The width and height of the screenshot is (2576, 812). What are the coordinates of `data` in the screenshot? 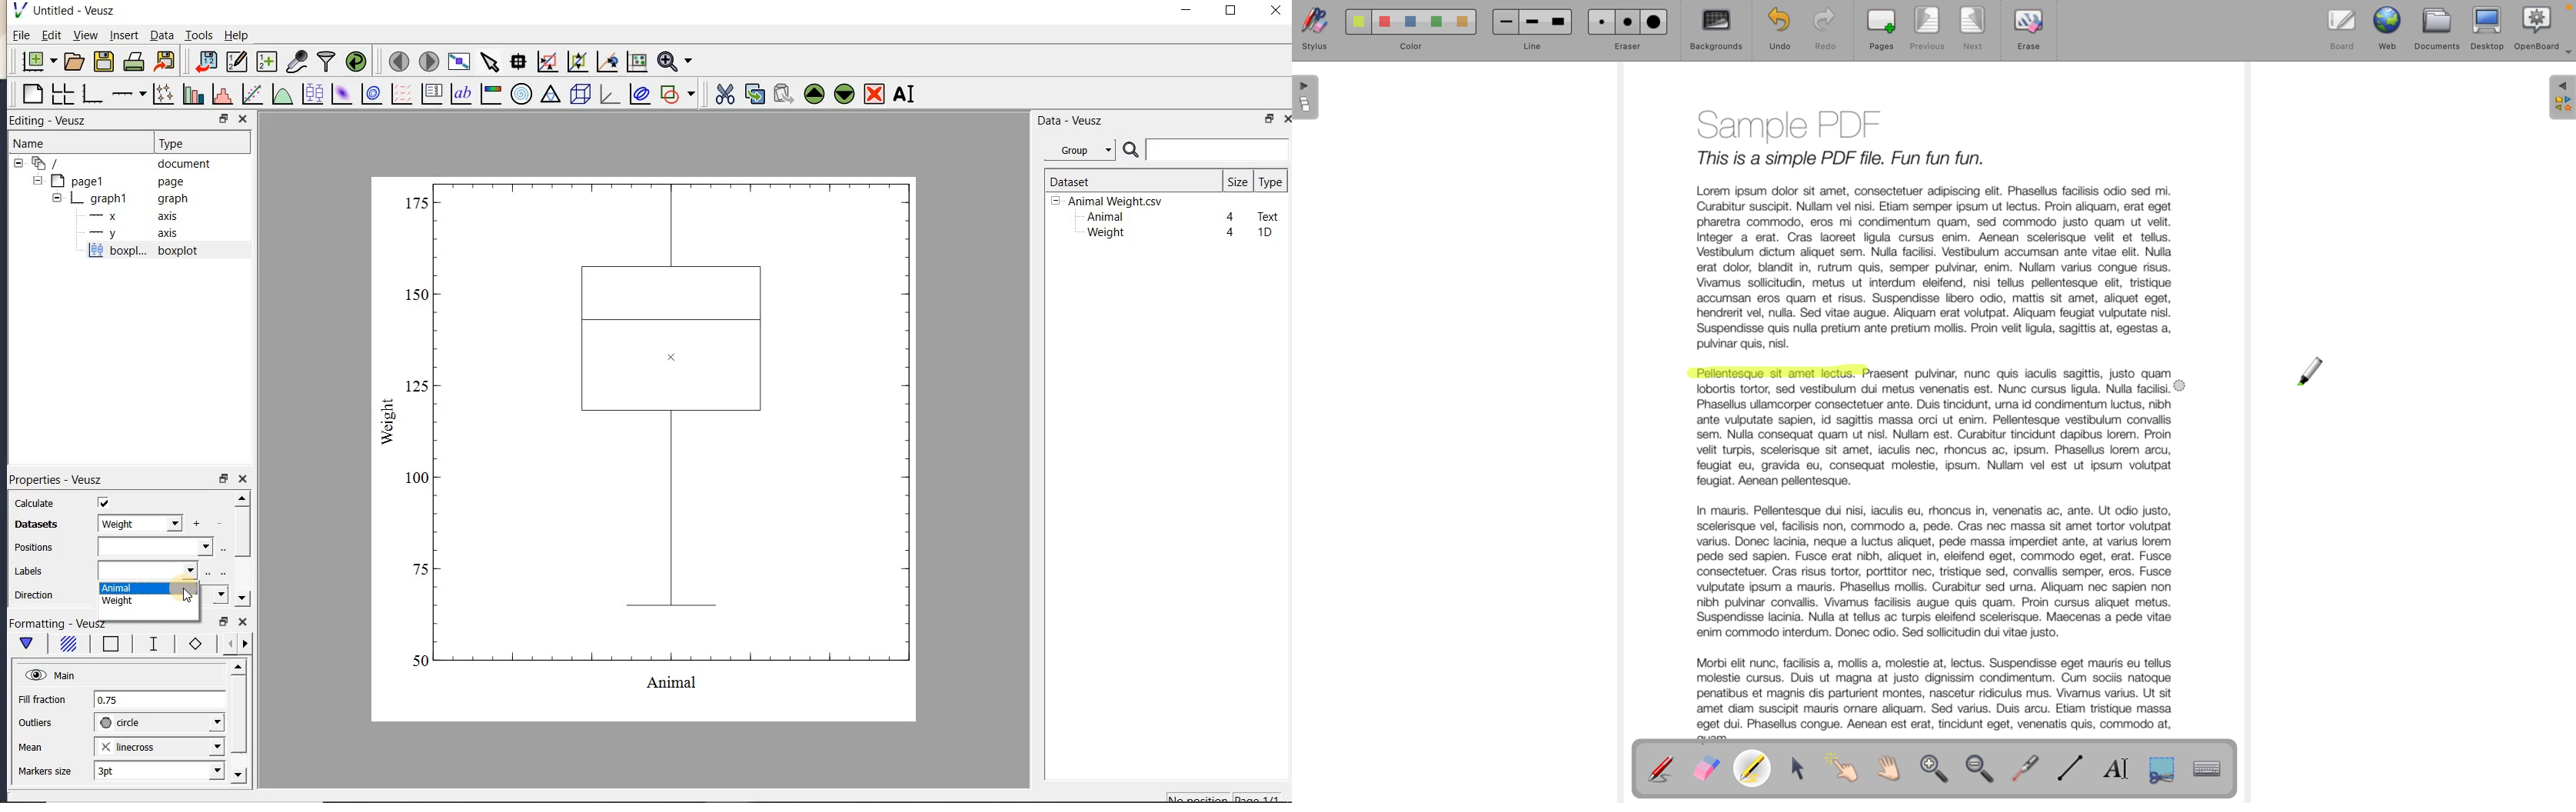 It's located at (138, 523).